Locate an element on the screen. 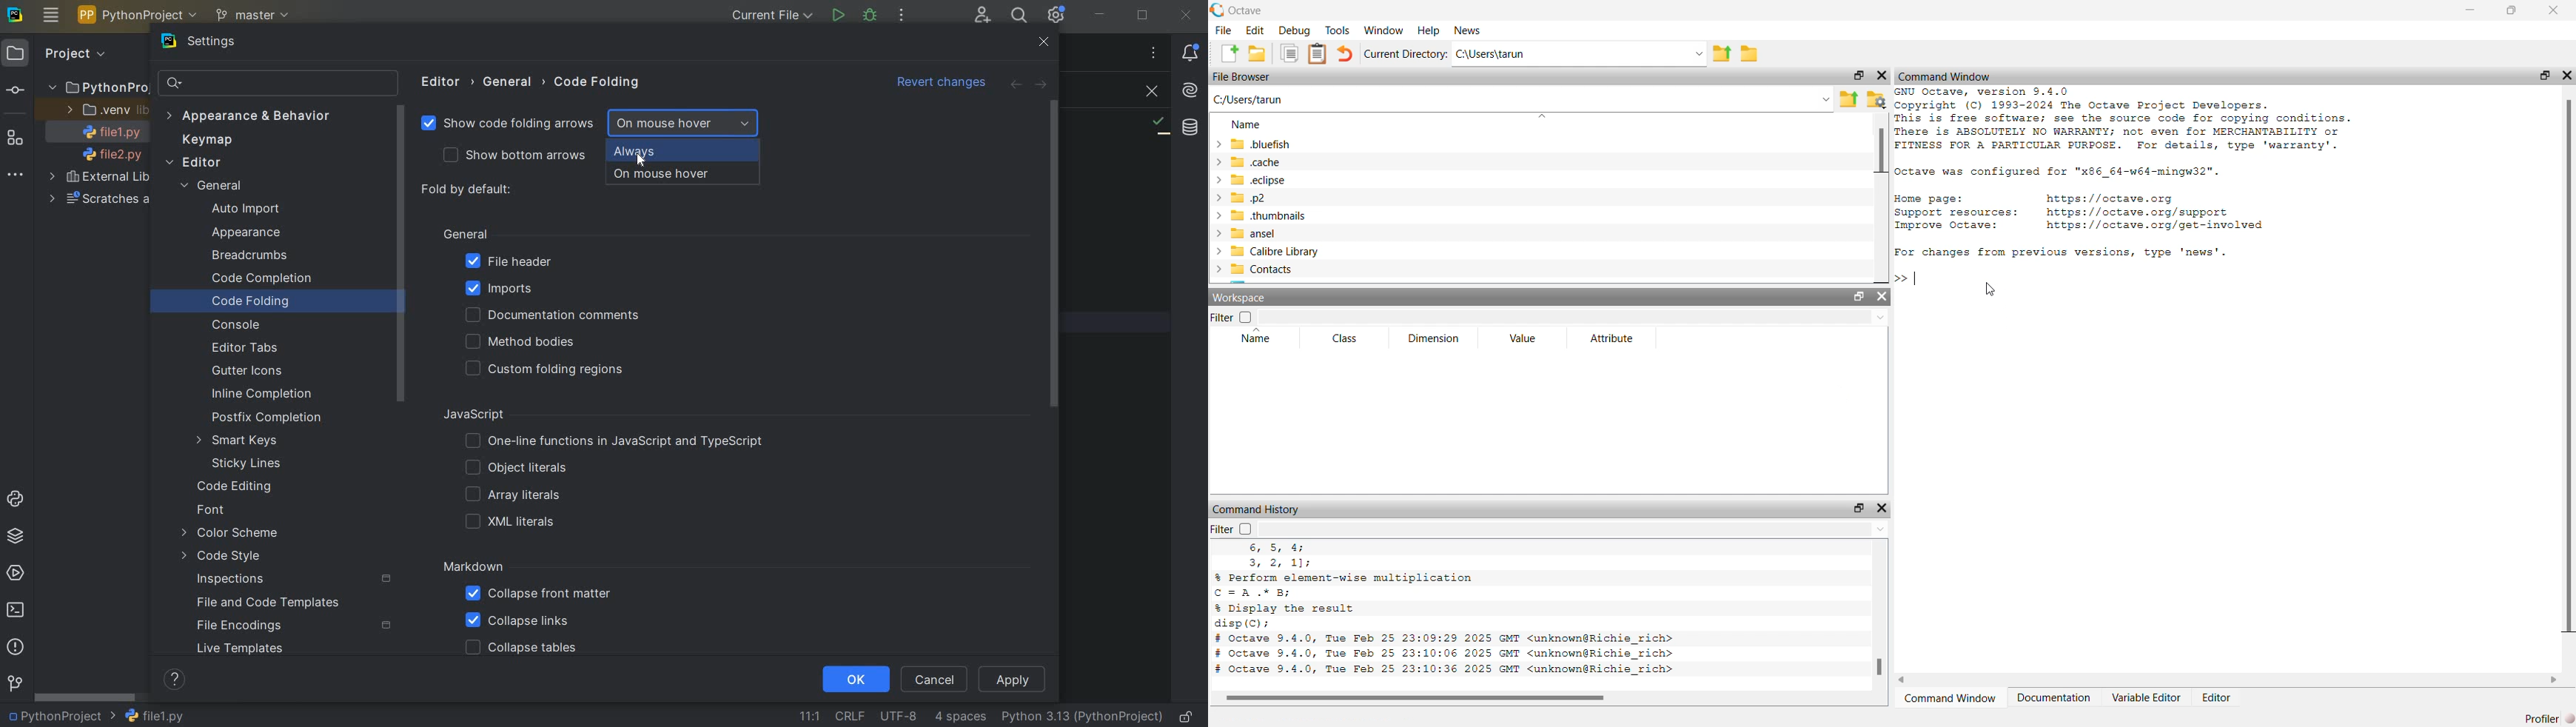 This screenshot has width=2576, height=728. Dropdown is located at coordinates (1574, 529).